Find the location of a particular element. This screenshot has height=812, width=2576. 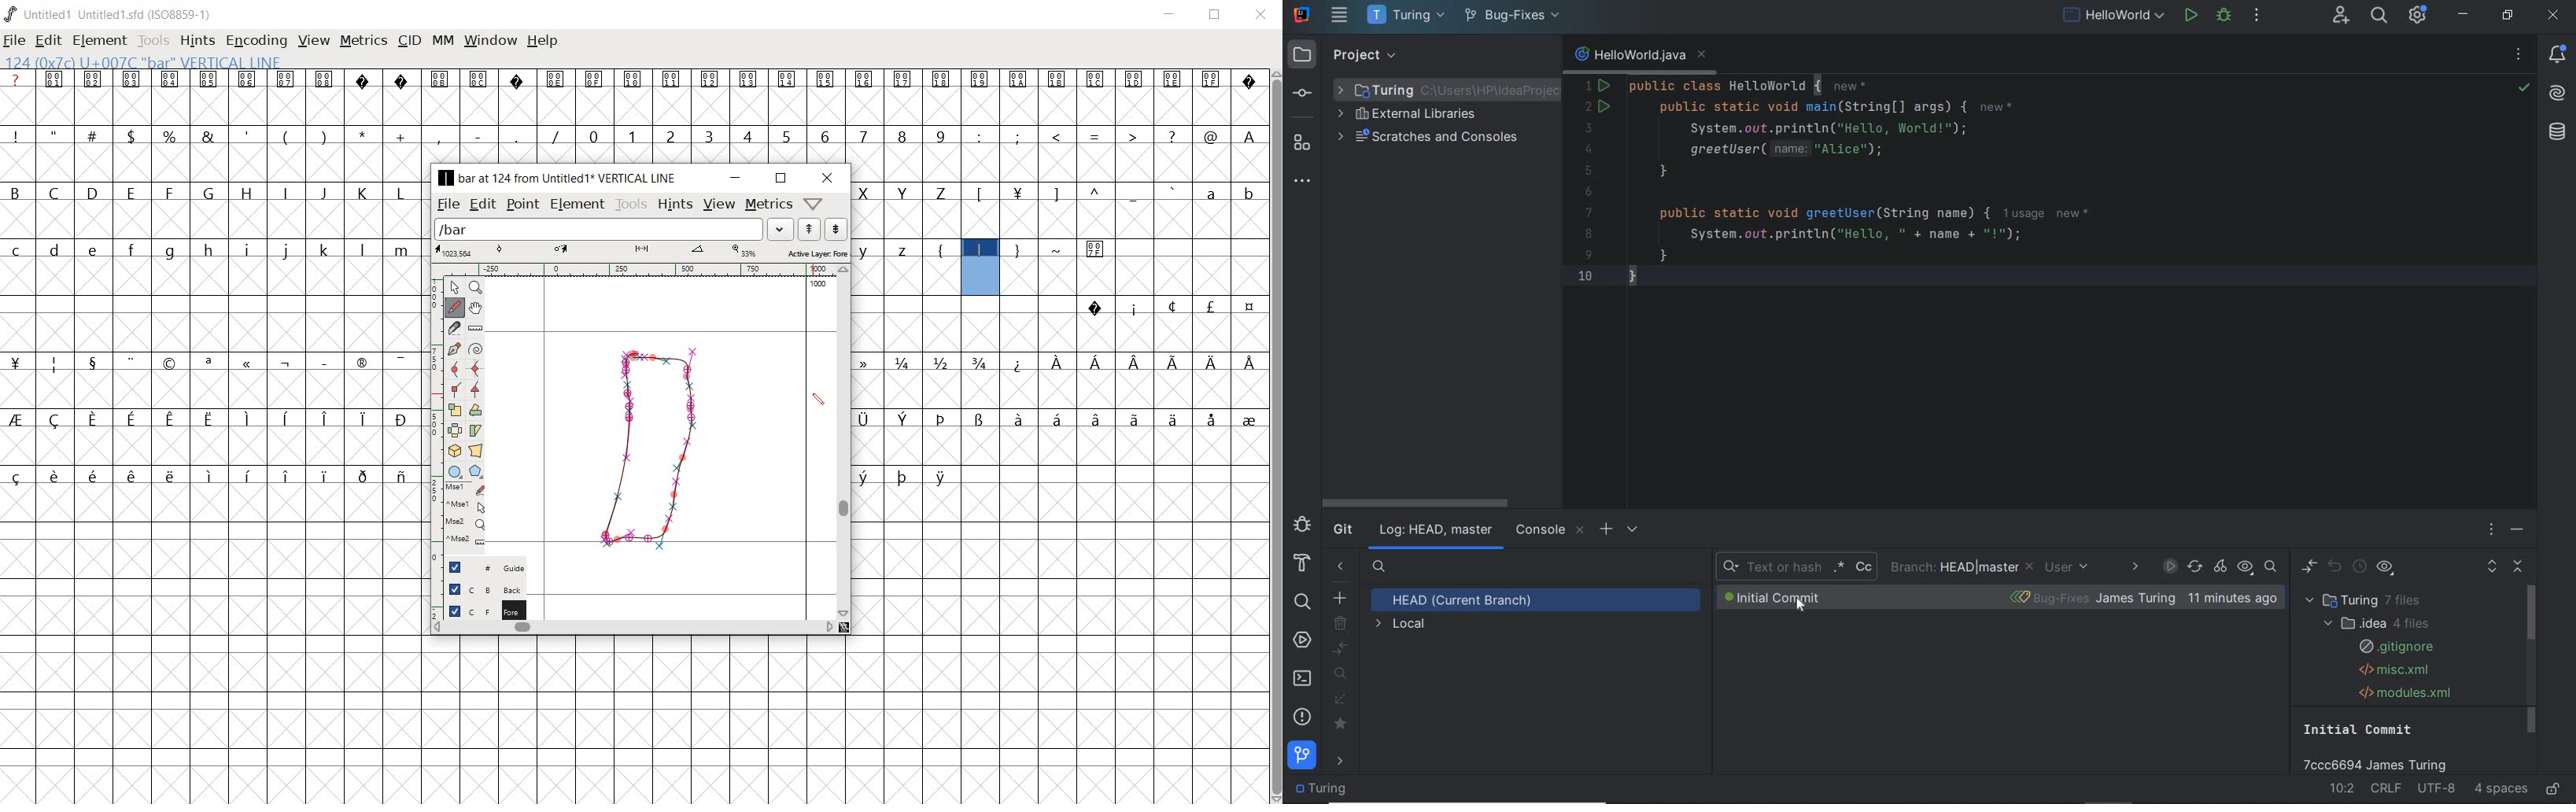

empty cells is located at coordinates (212, 333).